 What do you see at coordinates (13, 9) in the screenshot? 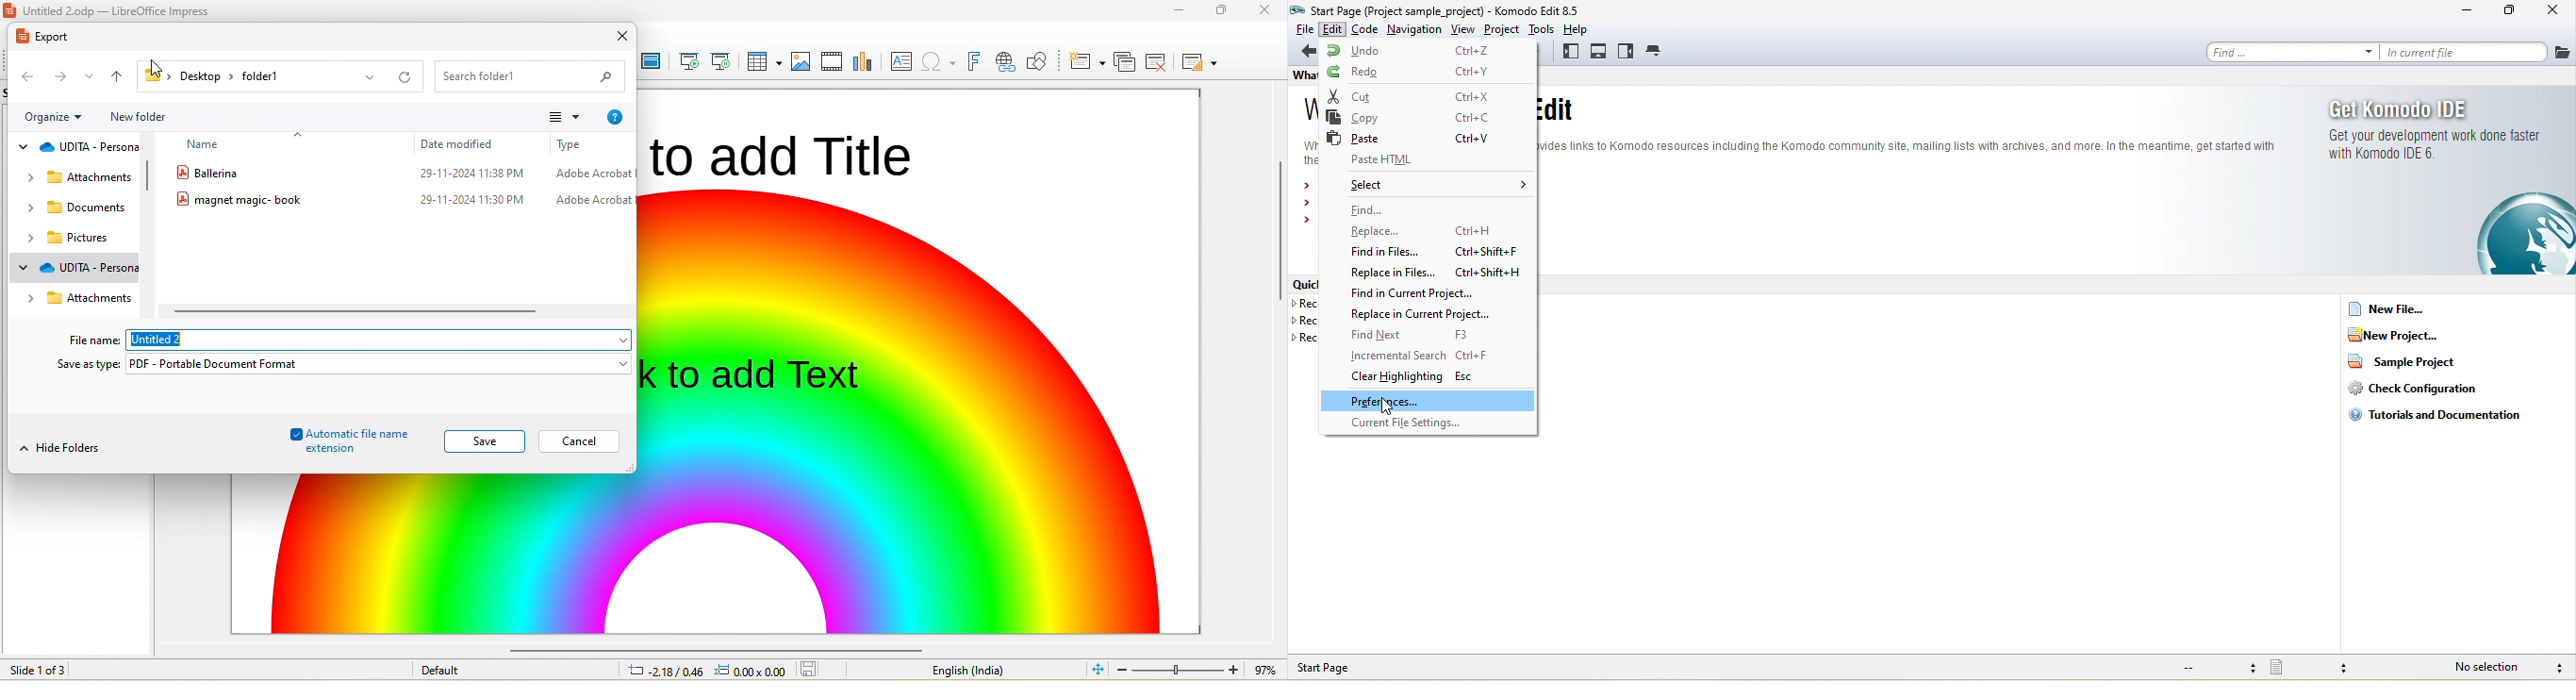
I see `logo` at bounding box center [13, 9].